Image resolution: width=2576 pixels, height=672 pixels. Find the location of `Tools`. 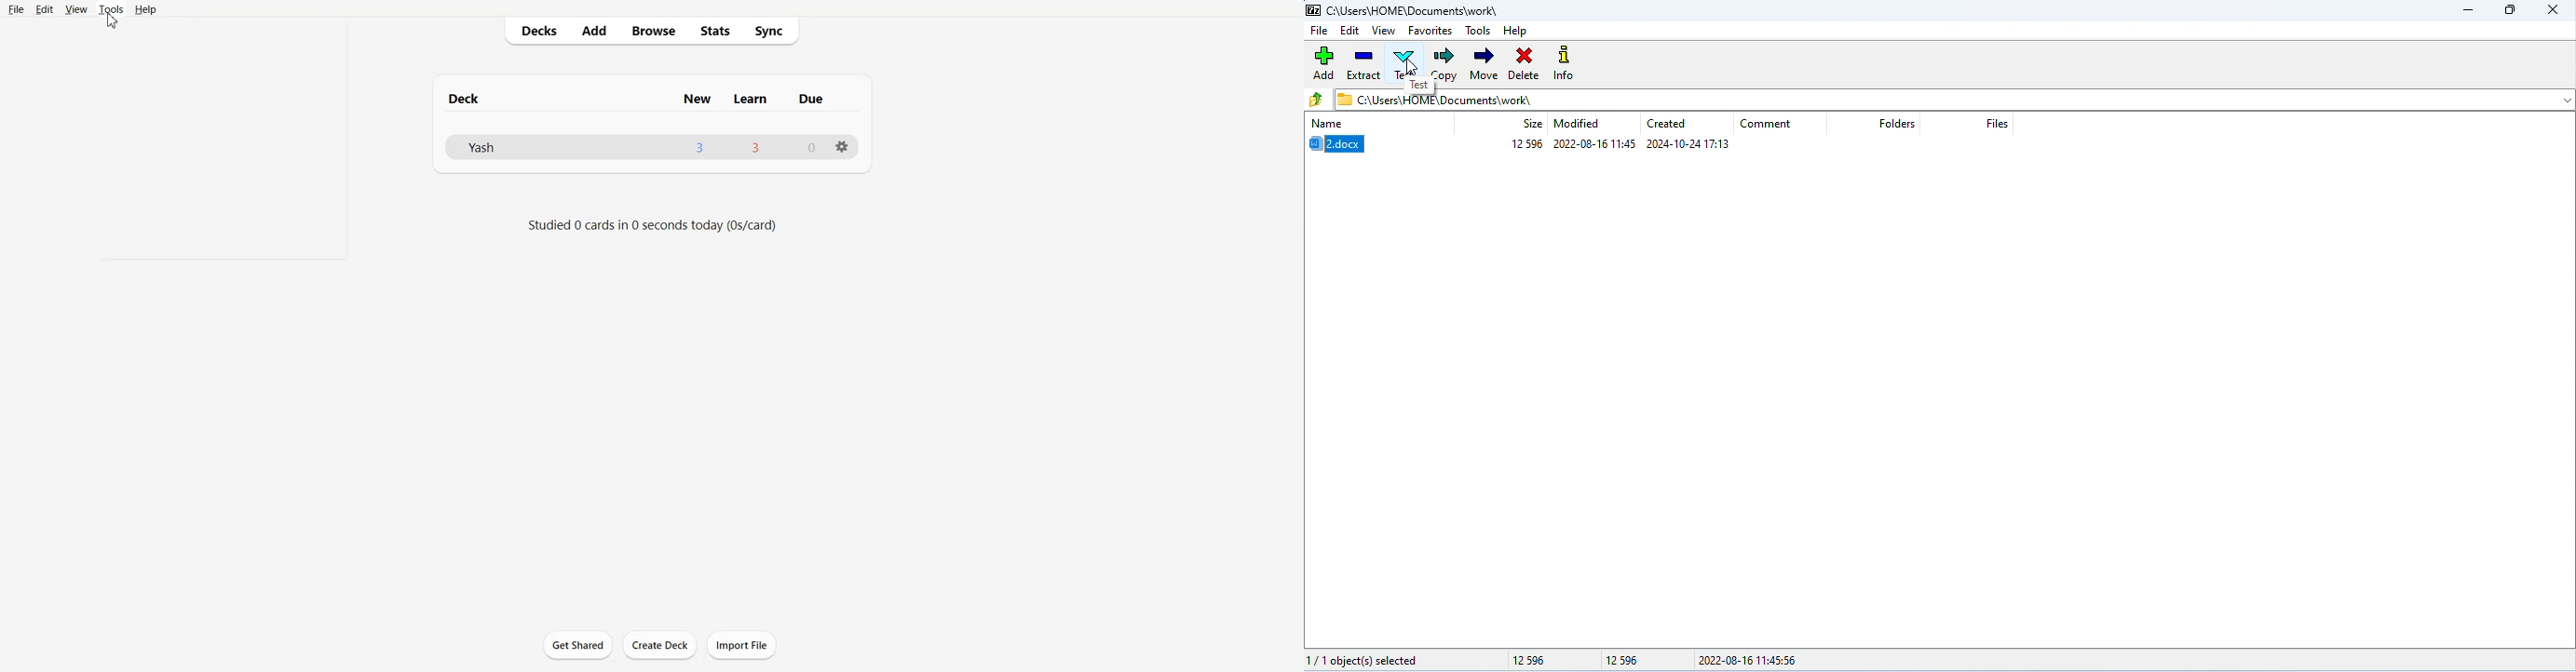

Tools is located at coordinates (111, 9).